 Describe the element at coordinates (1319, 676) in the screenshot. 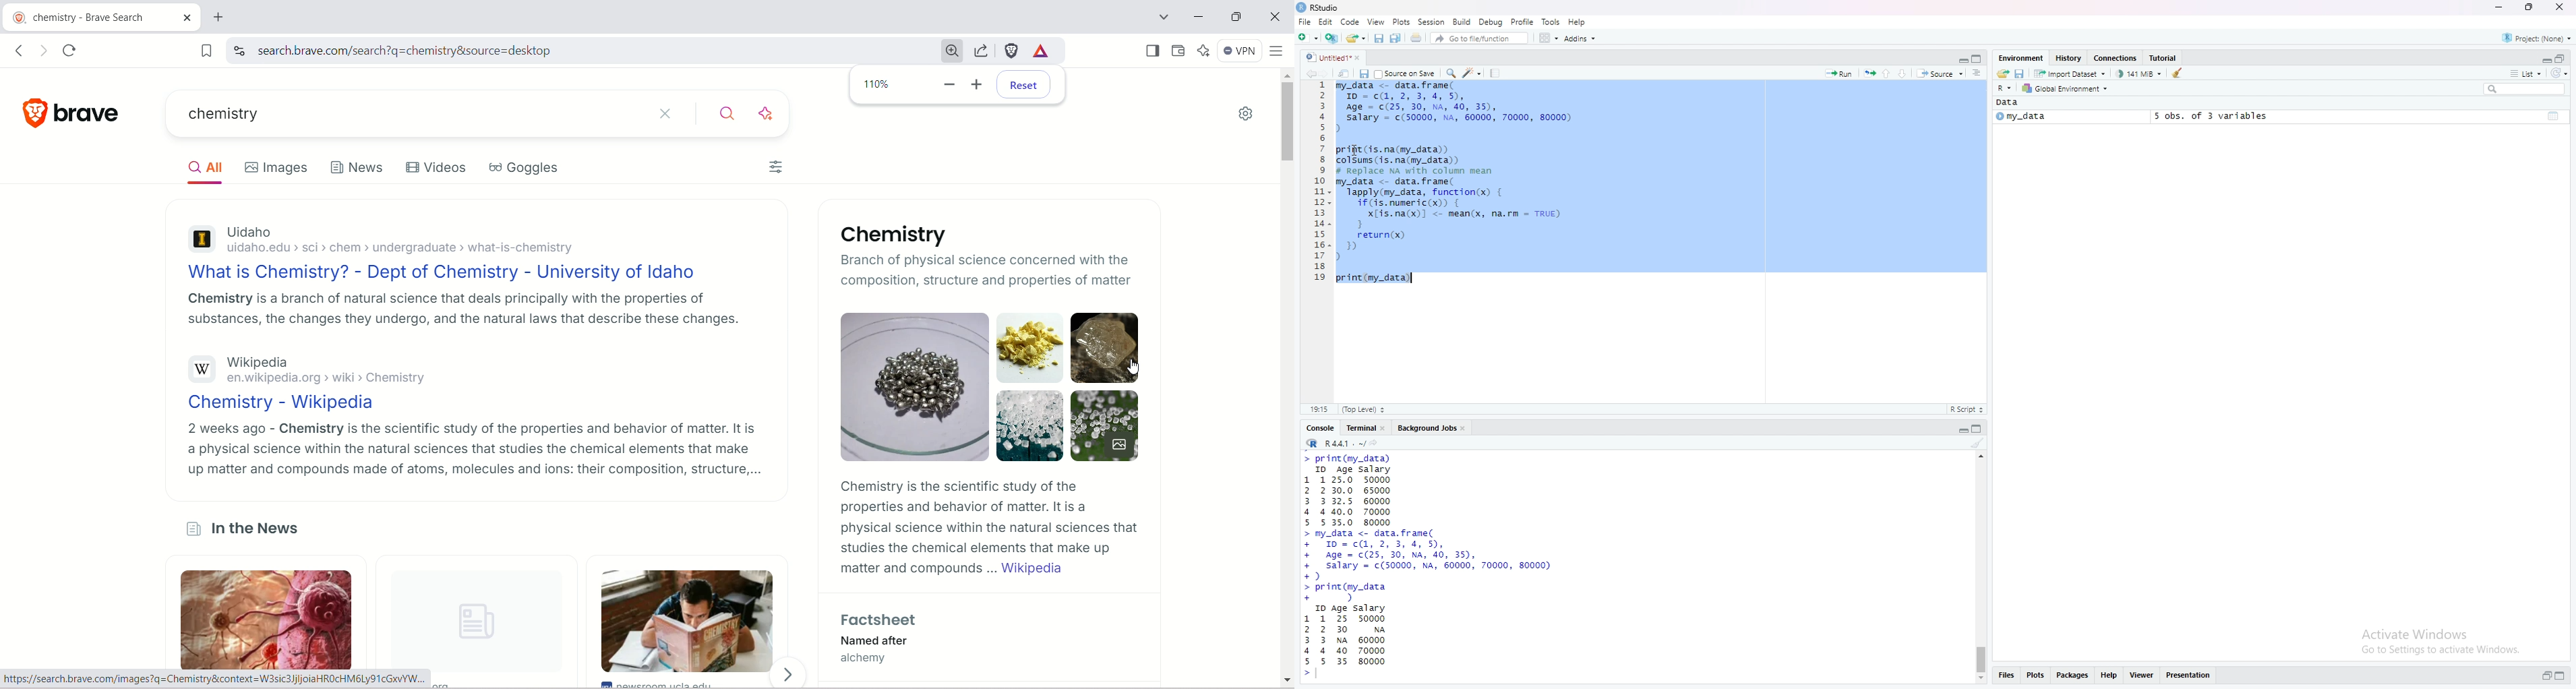

I see `text pointer` at that location.